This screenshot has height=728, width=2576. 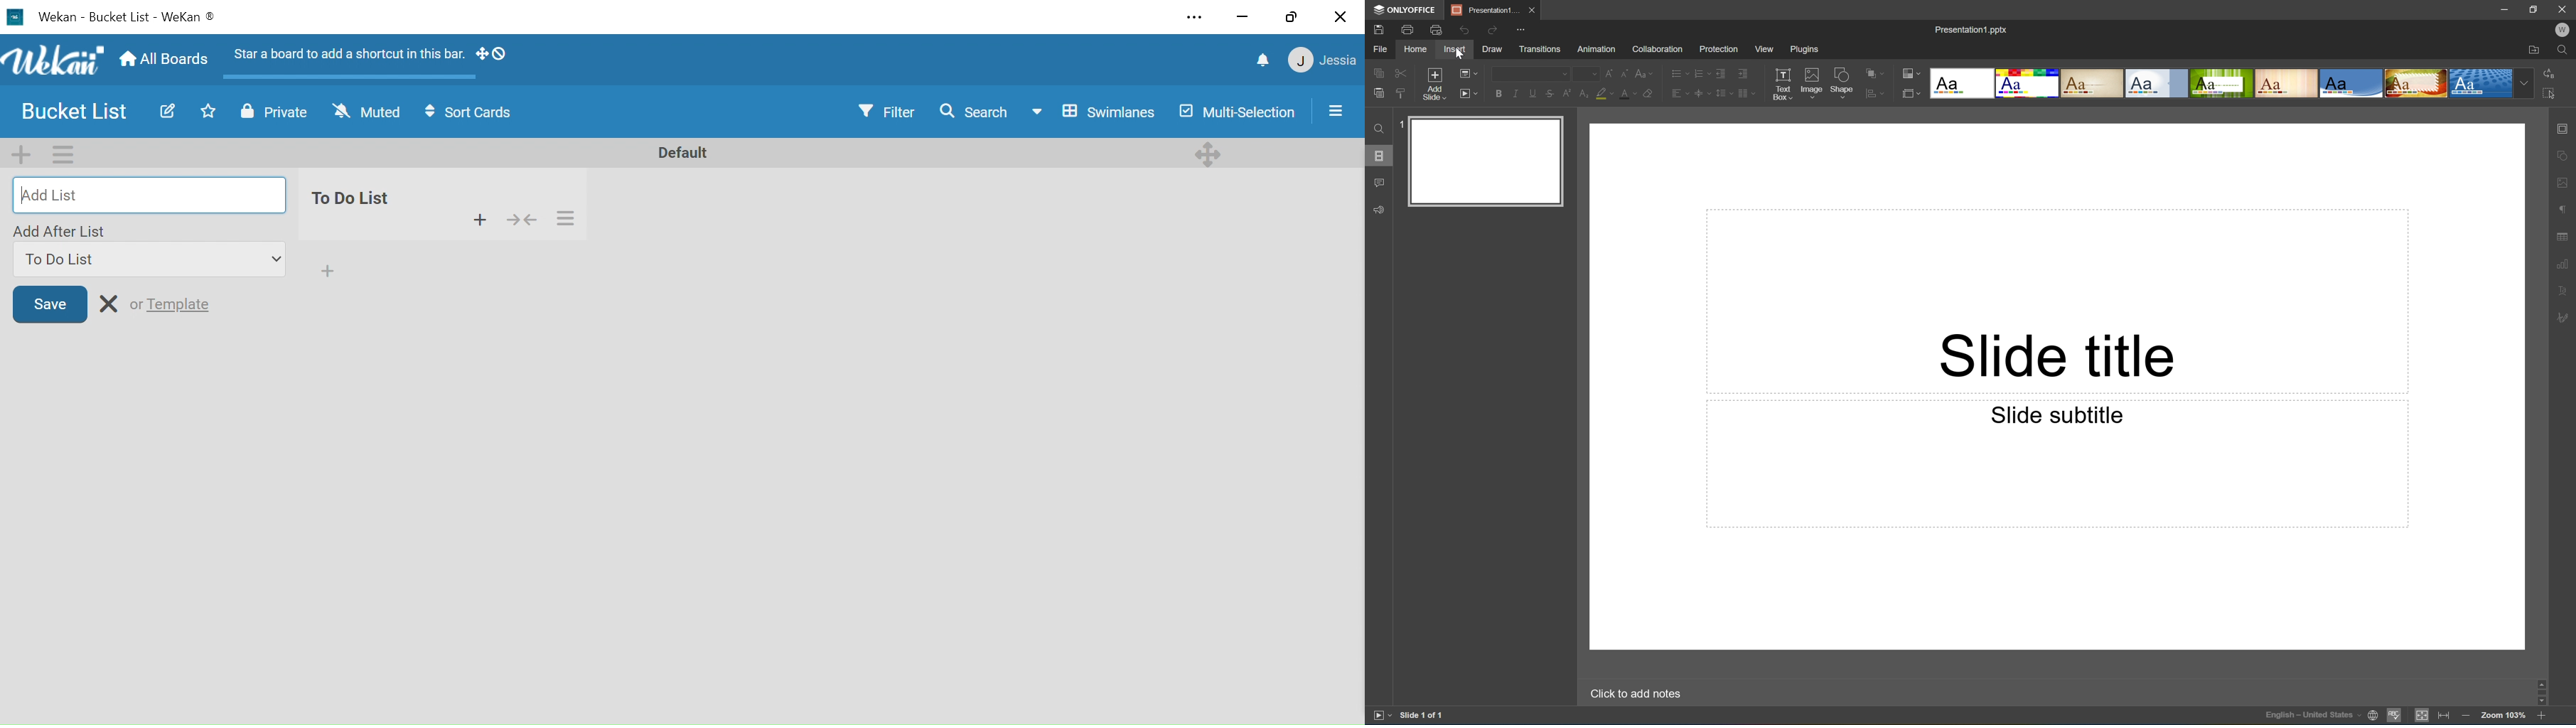 What do you see at coordinates (2373, 716) in the screenshot?
I see `Set document language` at bounding box center [2373, 716].